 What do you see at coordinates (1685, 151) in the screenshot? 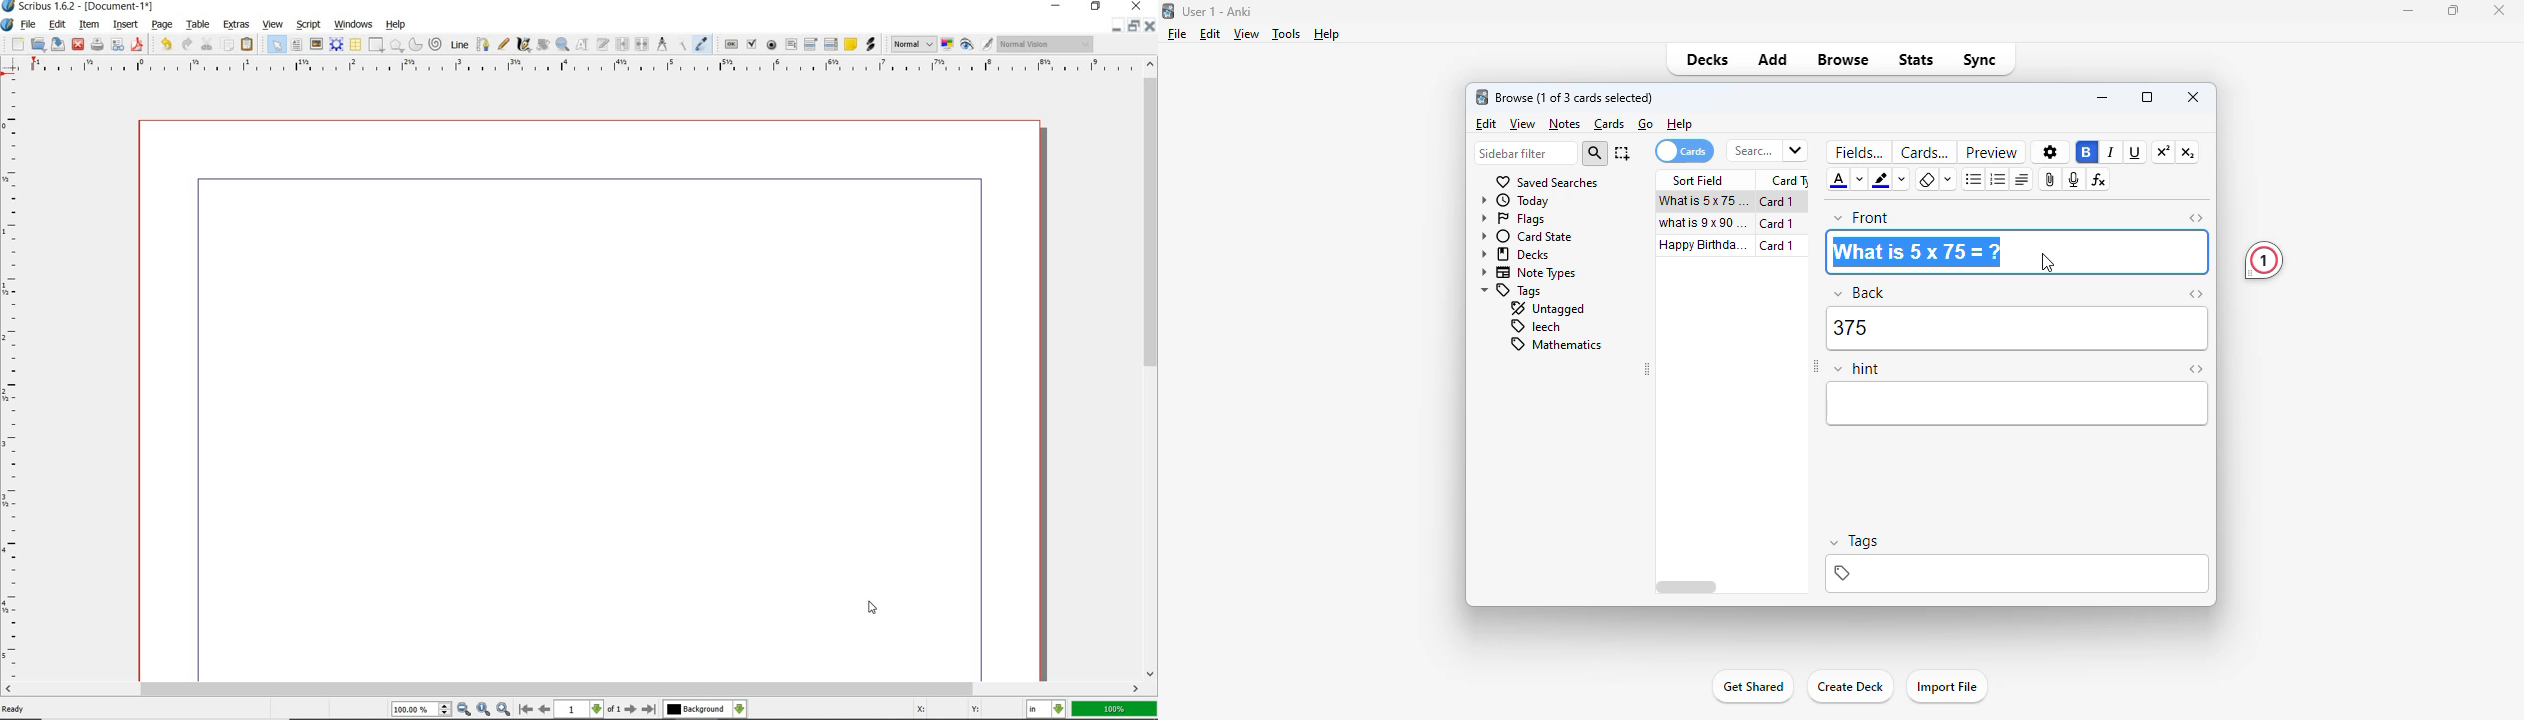
I see `cards` at bounding box center [1685, 151].